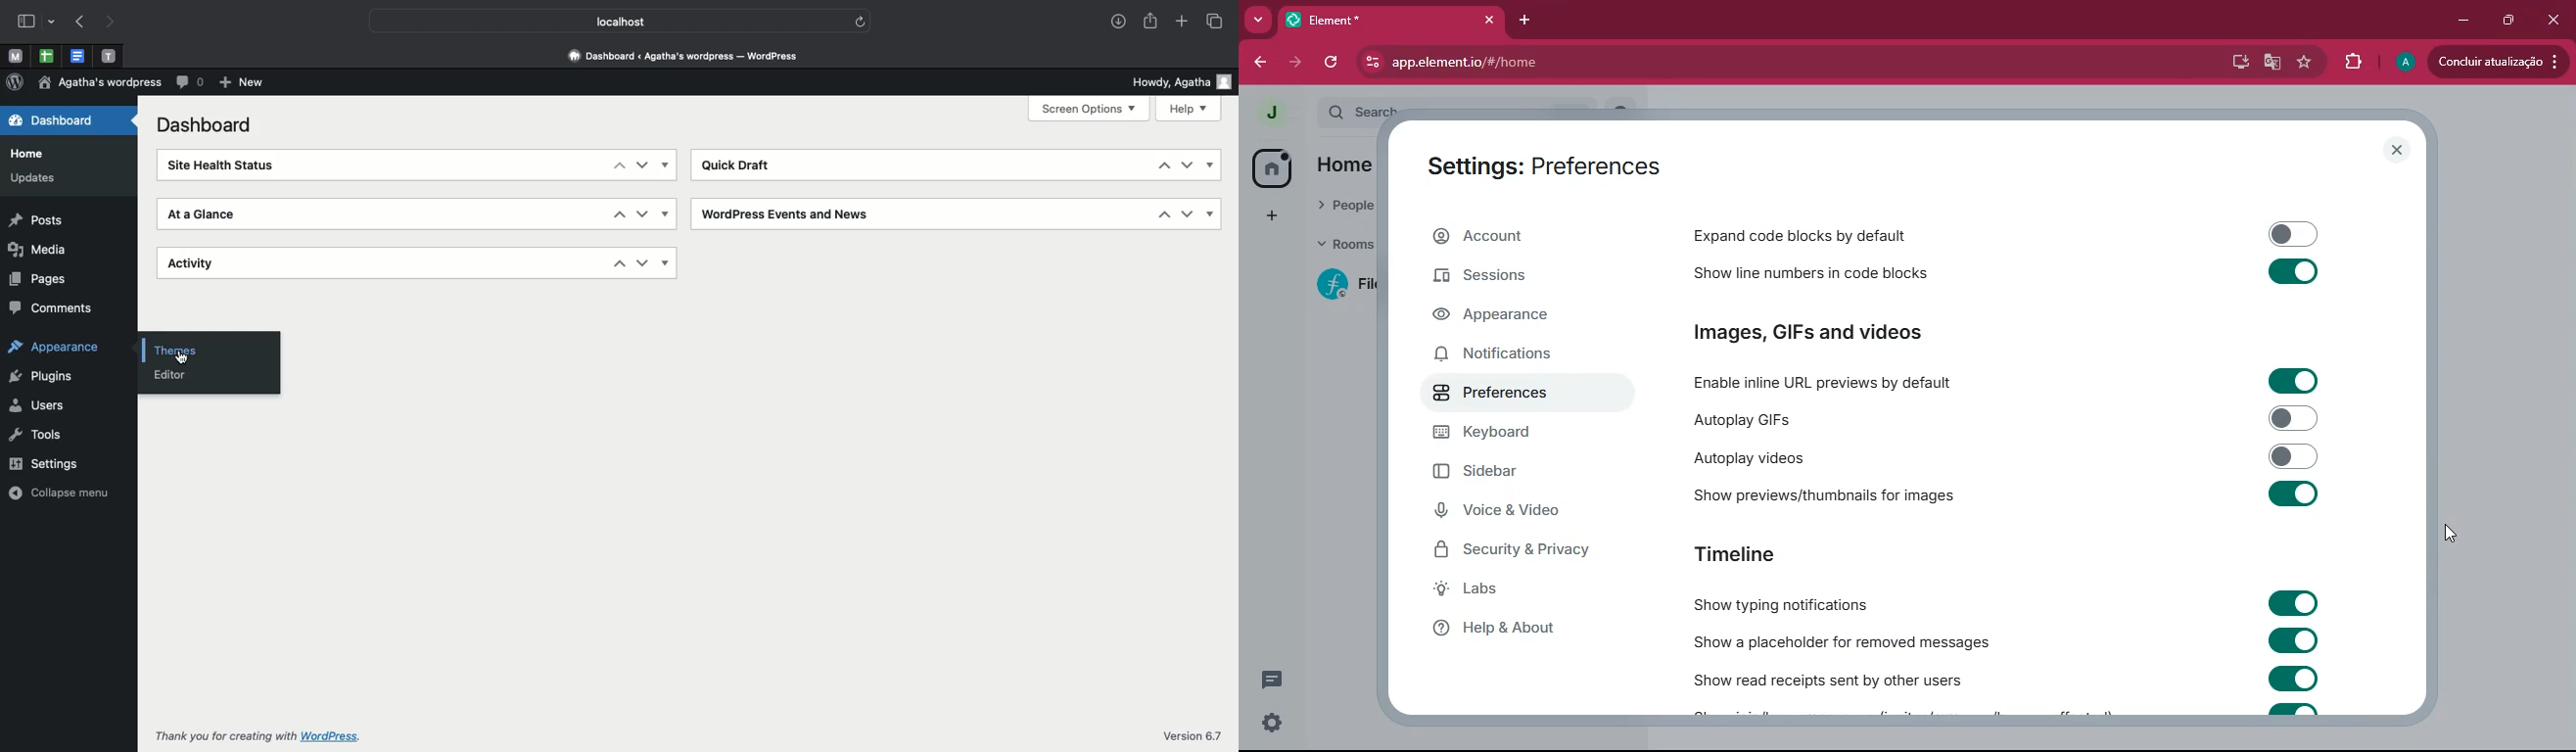 This screenshot has height=756, width=2576. I want to click on Tabs, so click(1217, 22).